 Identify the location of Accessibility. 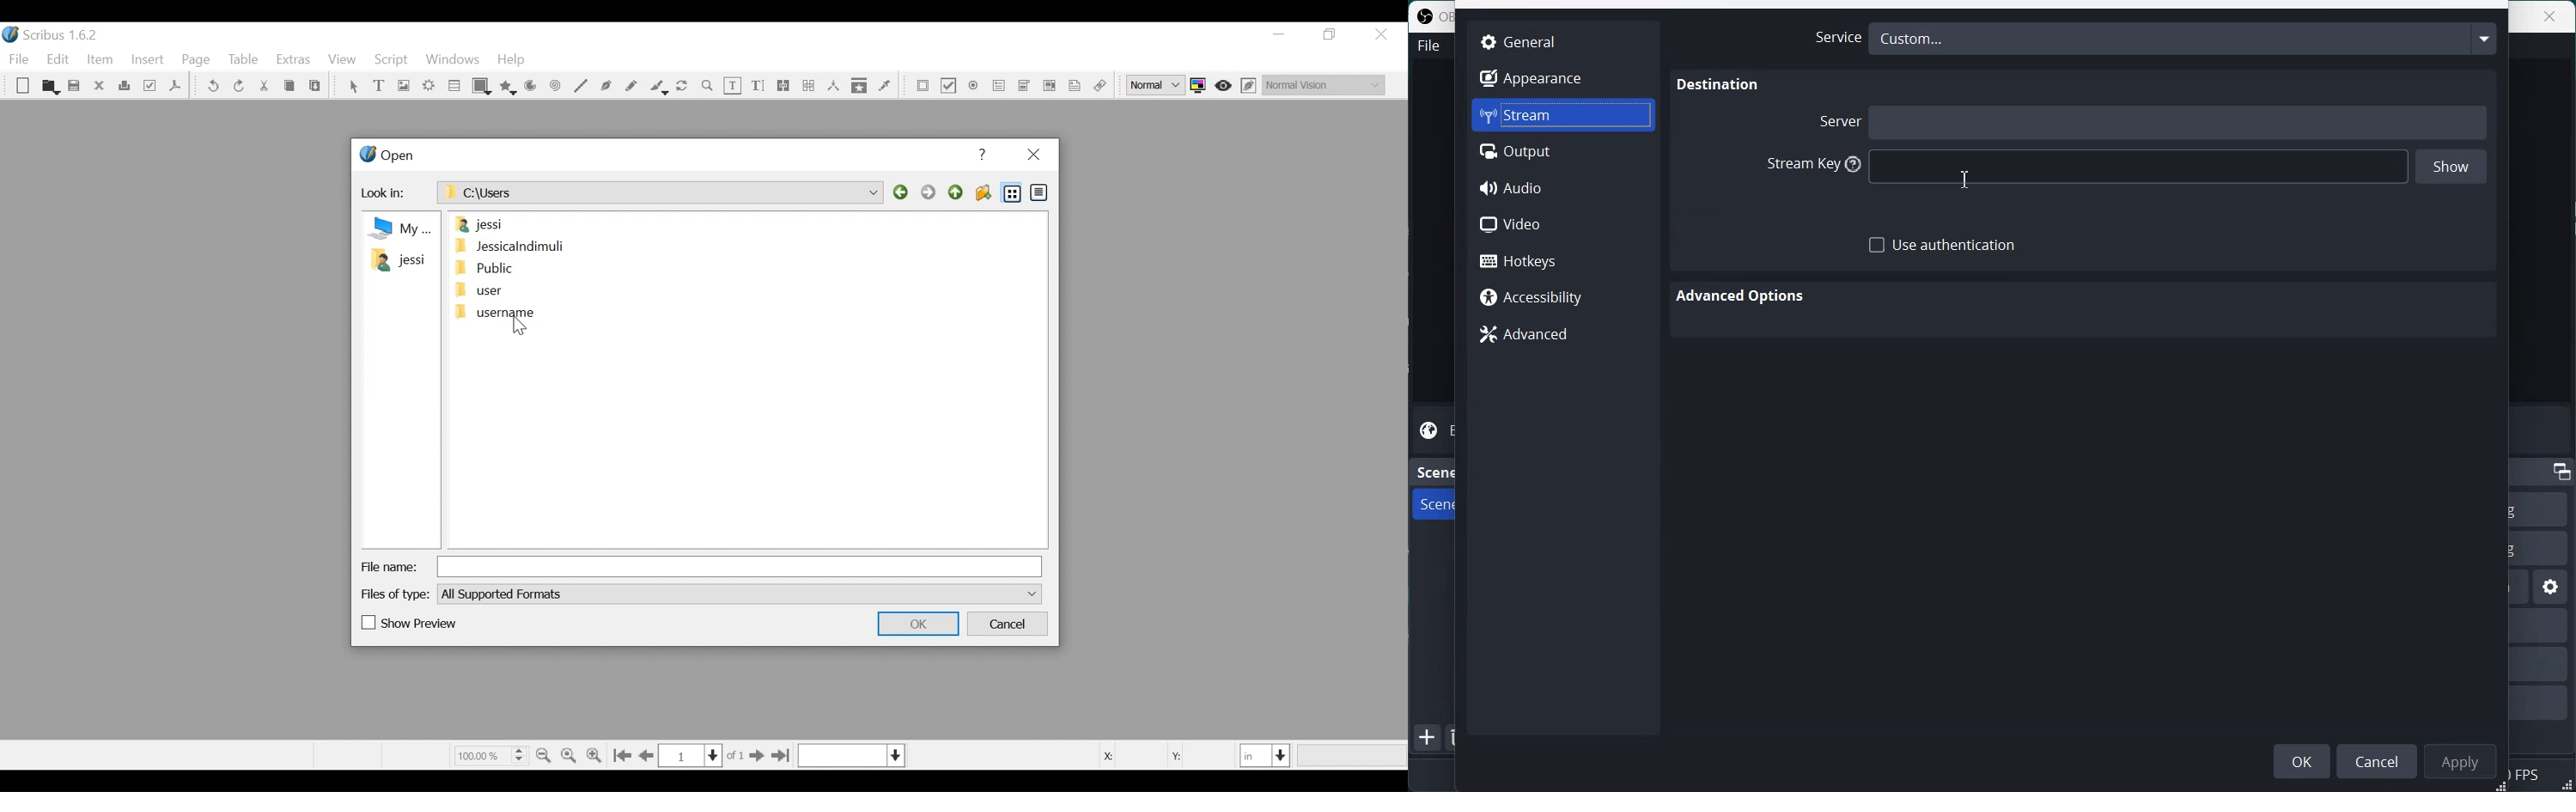
(1562, 299).